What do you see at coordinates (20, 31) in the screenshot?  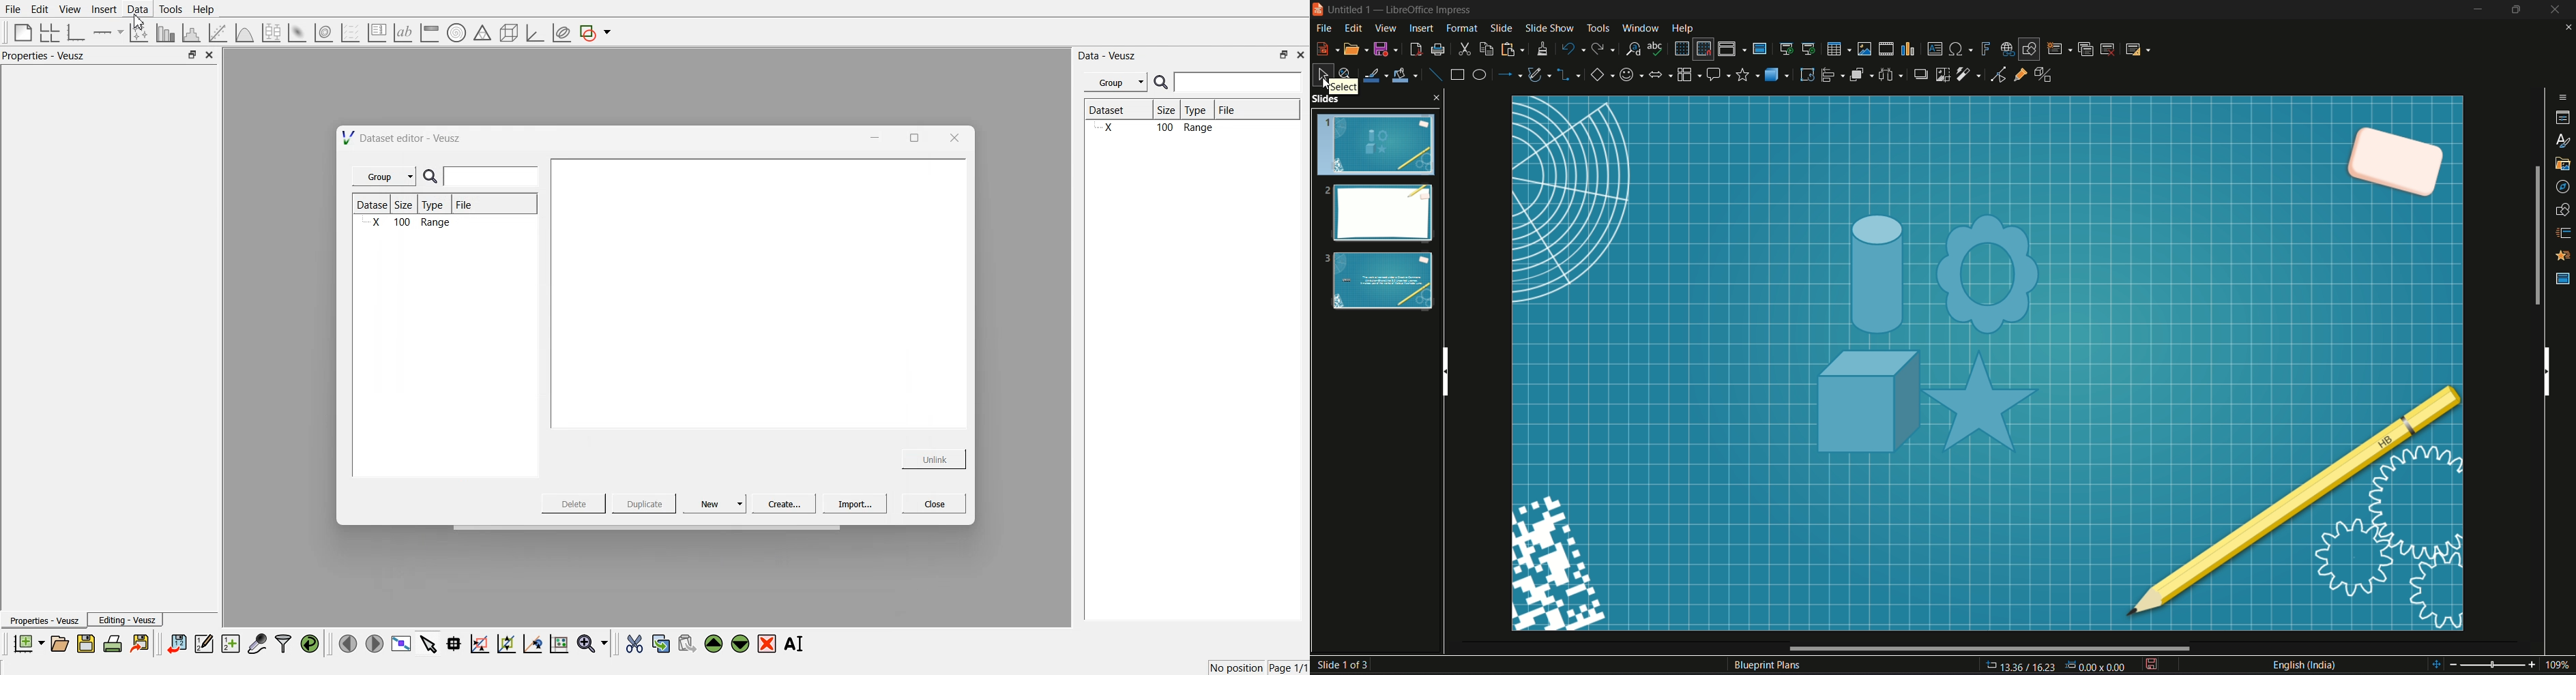 I see `blank page` at bounding box center [20, 31].